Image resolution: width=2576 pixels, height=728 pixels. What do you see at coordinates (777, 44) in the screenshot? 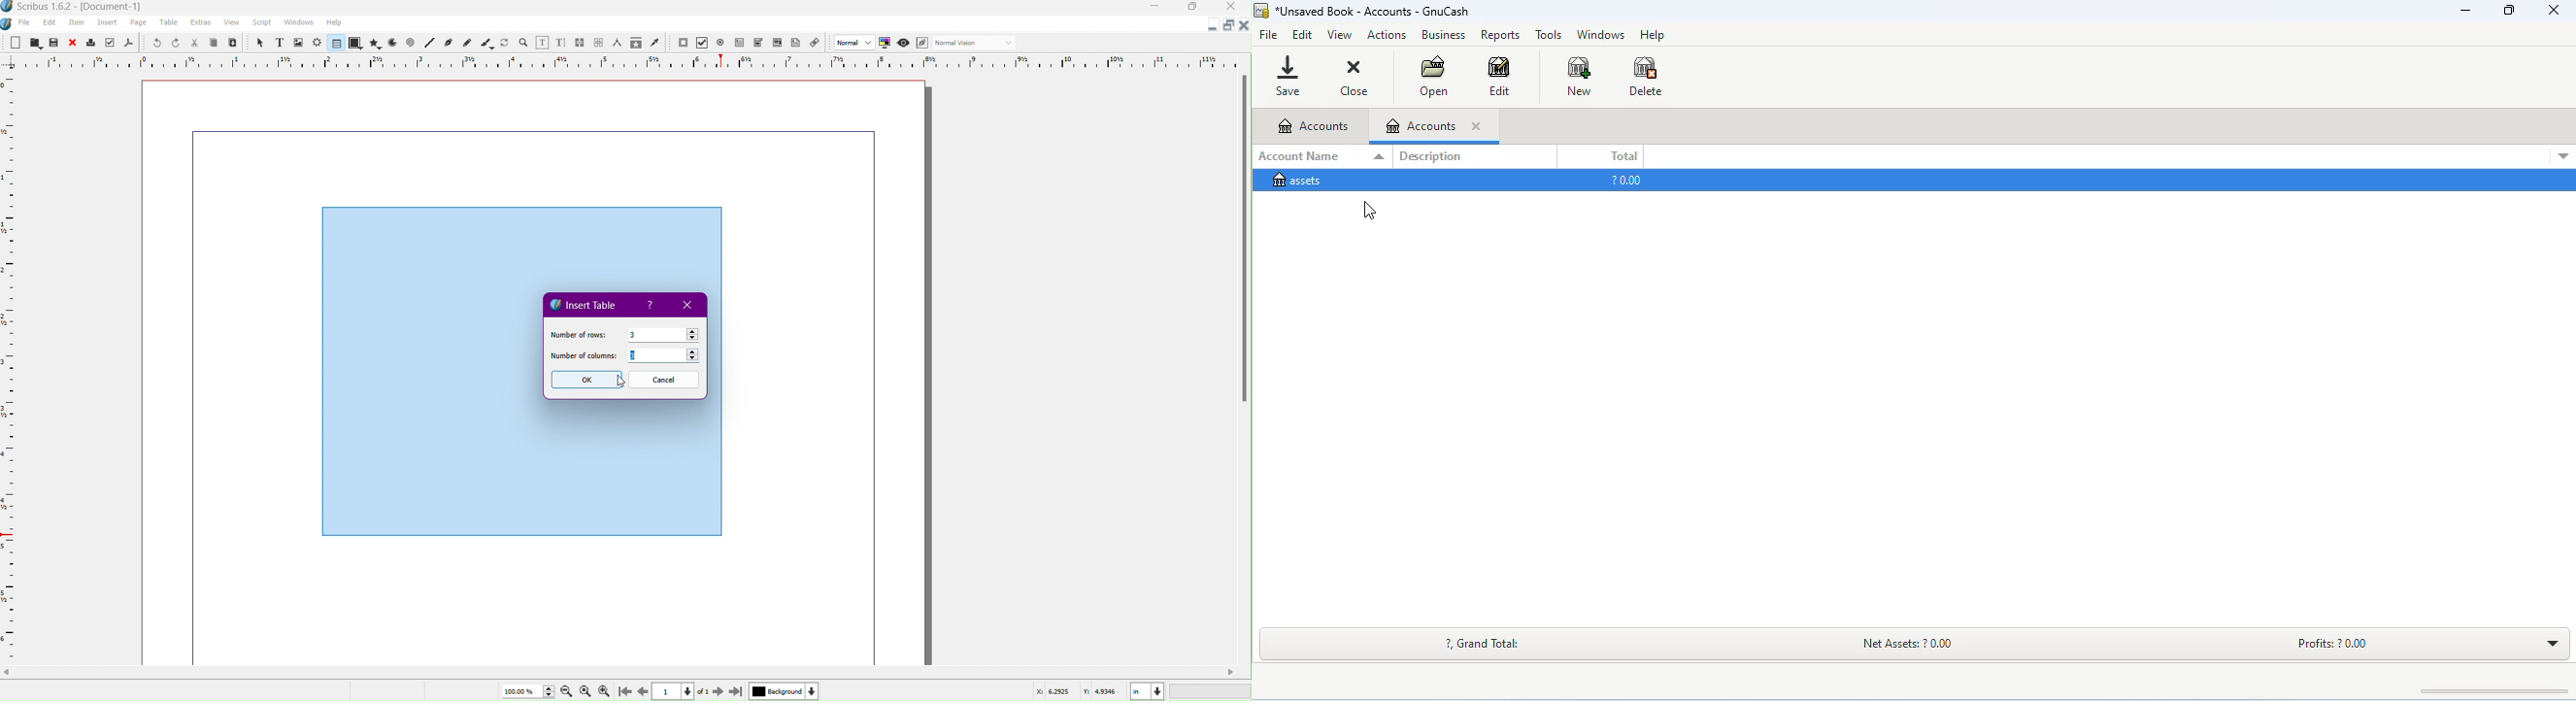
I see `PDF List Box` at bounding box center [777, 44].